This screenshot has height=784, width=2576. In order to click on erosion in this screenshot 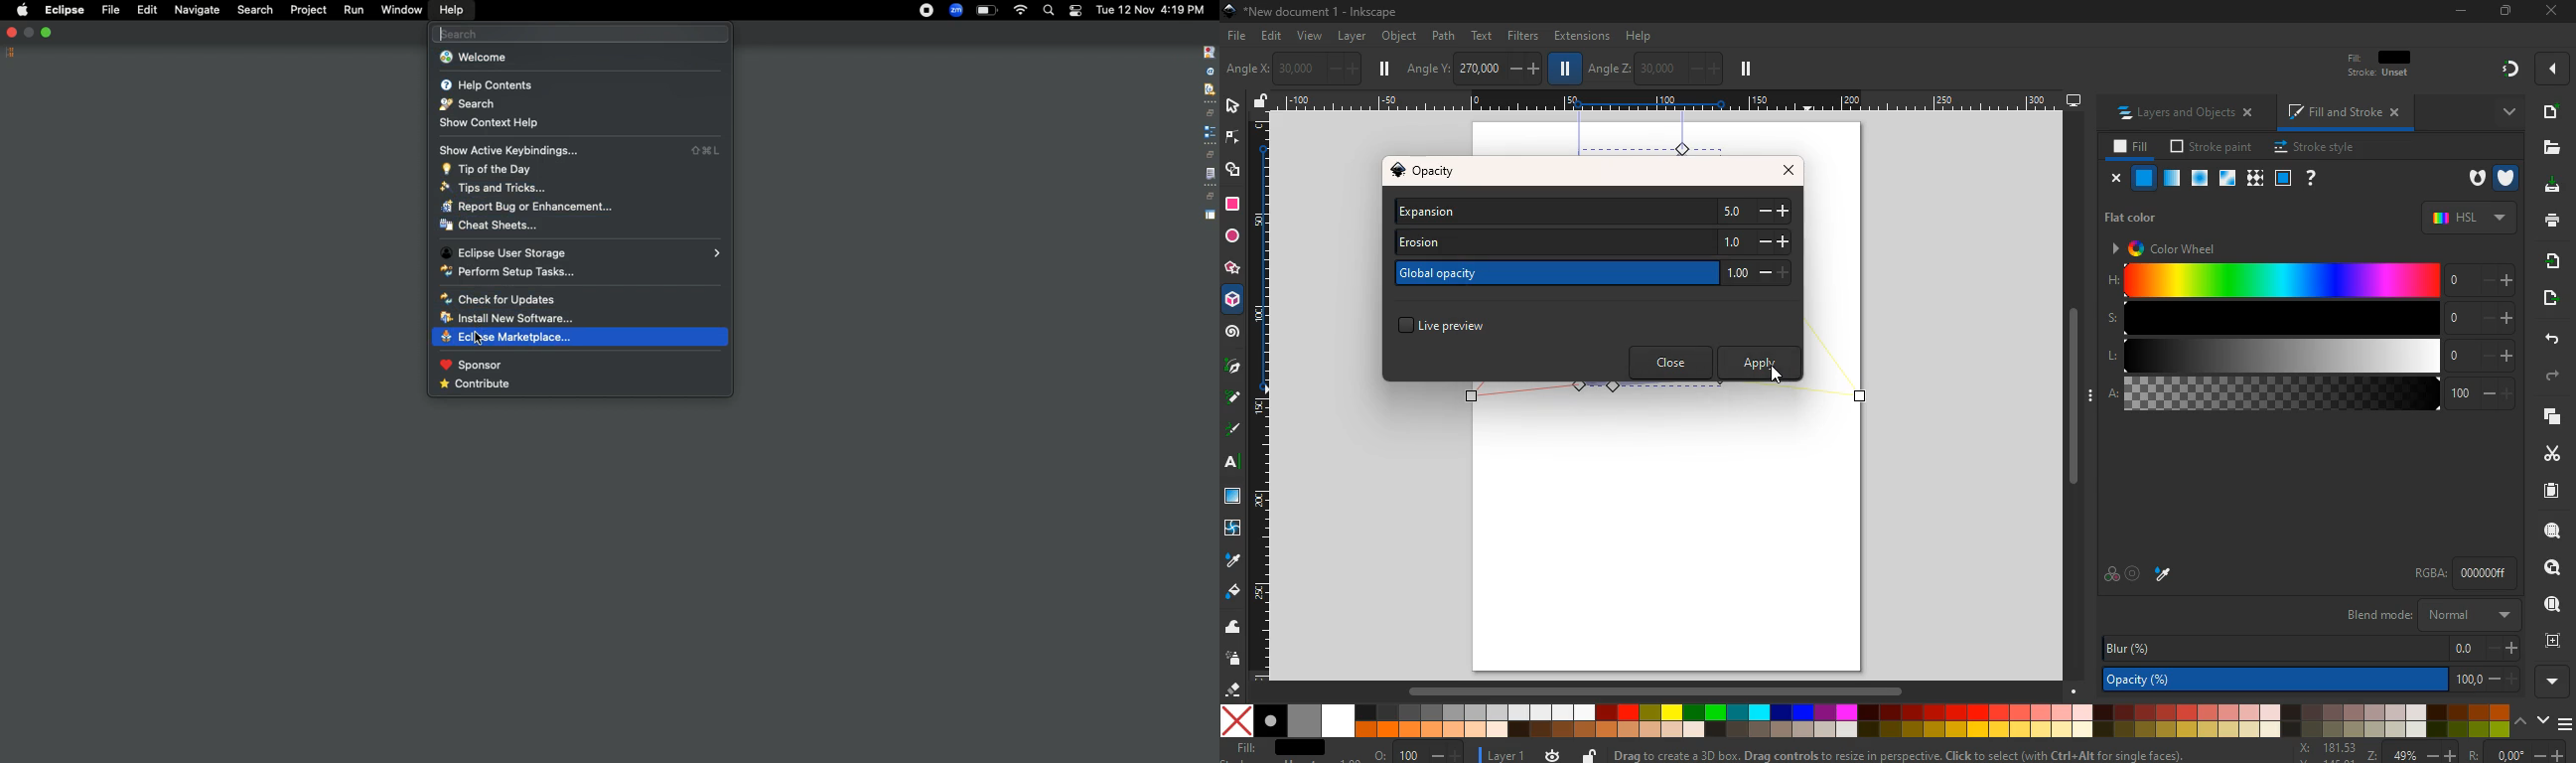, I will do `click(1593, 244)`.